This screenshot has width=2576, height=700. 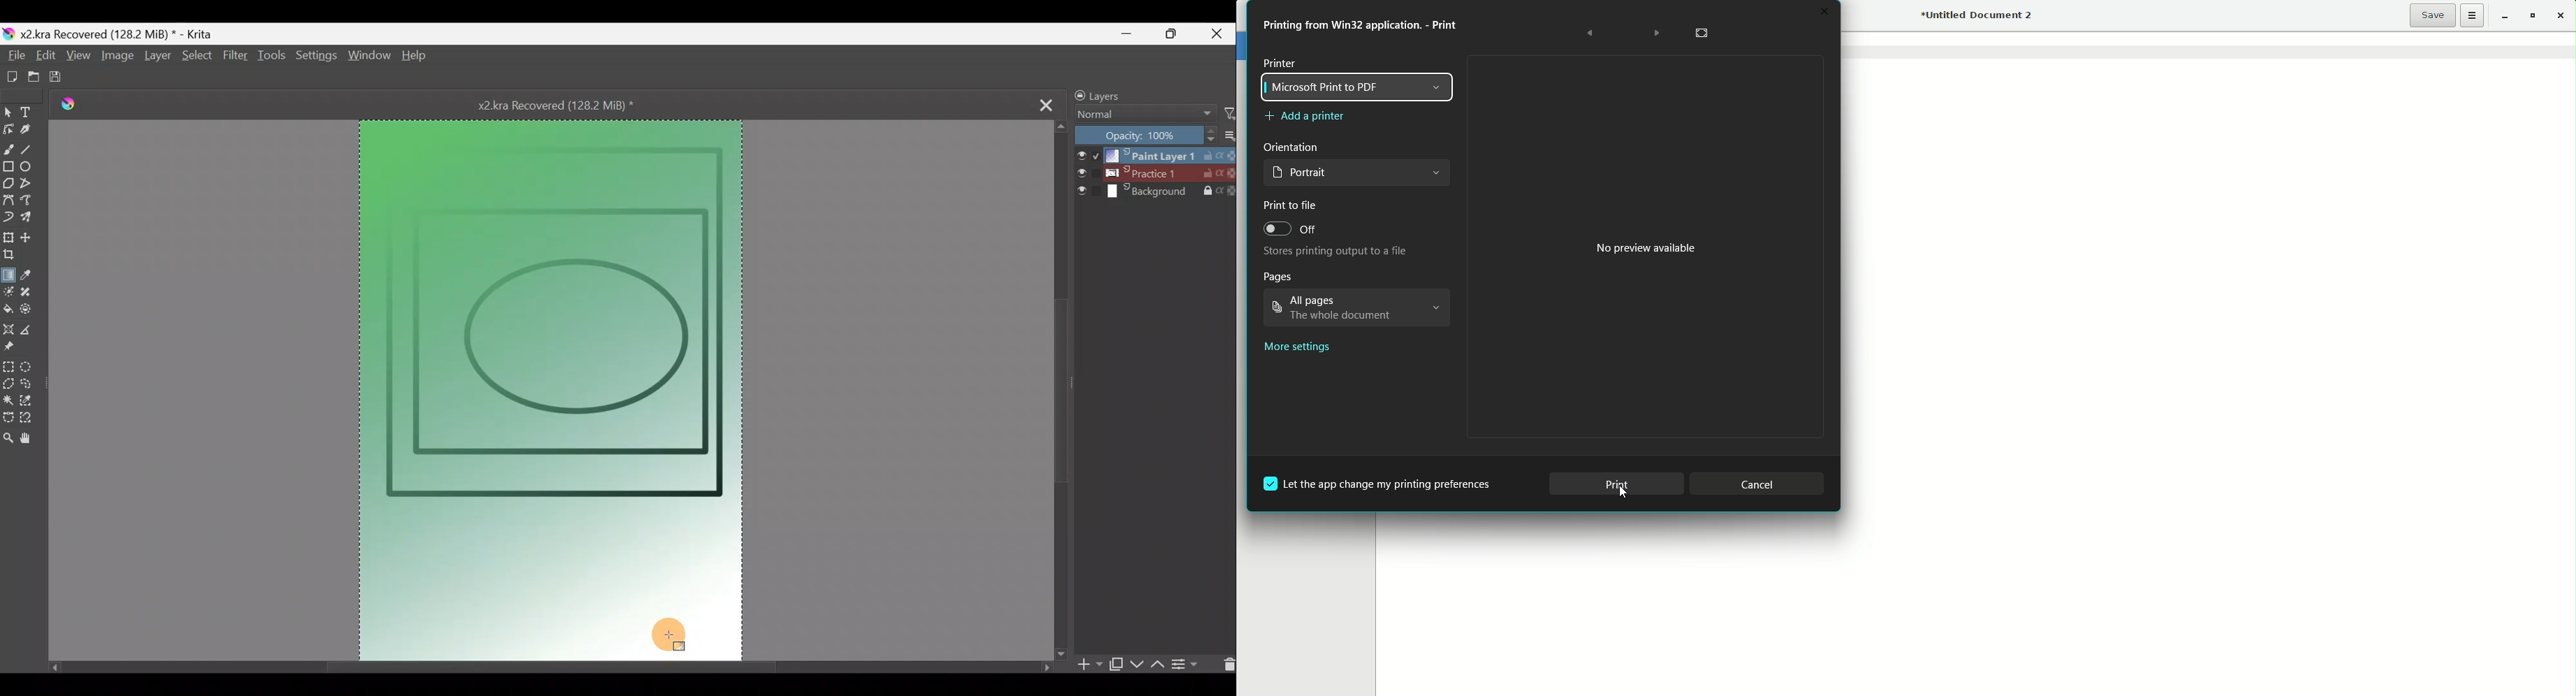 What do you see at coordinates (9, 218) in the screenshot?
I see `Dynamic brush tool` at bounding box center [9, 218].